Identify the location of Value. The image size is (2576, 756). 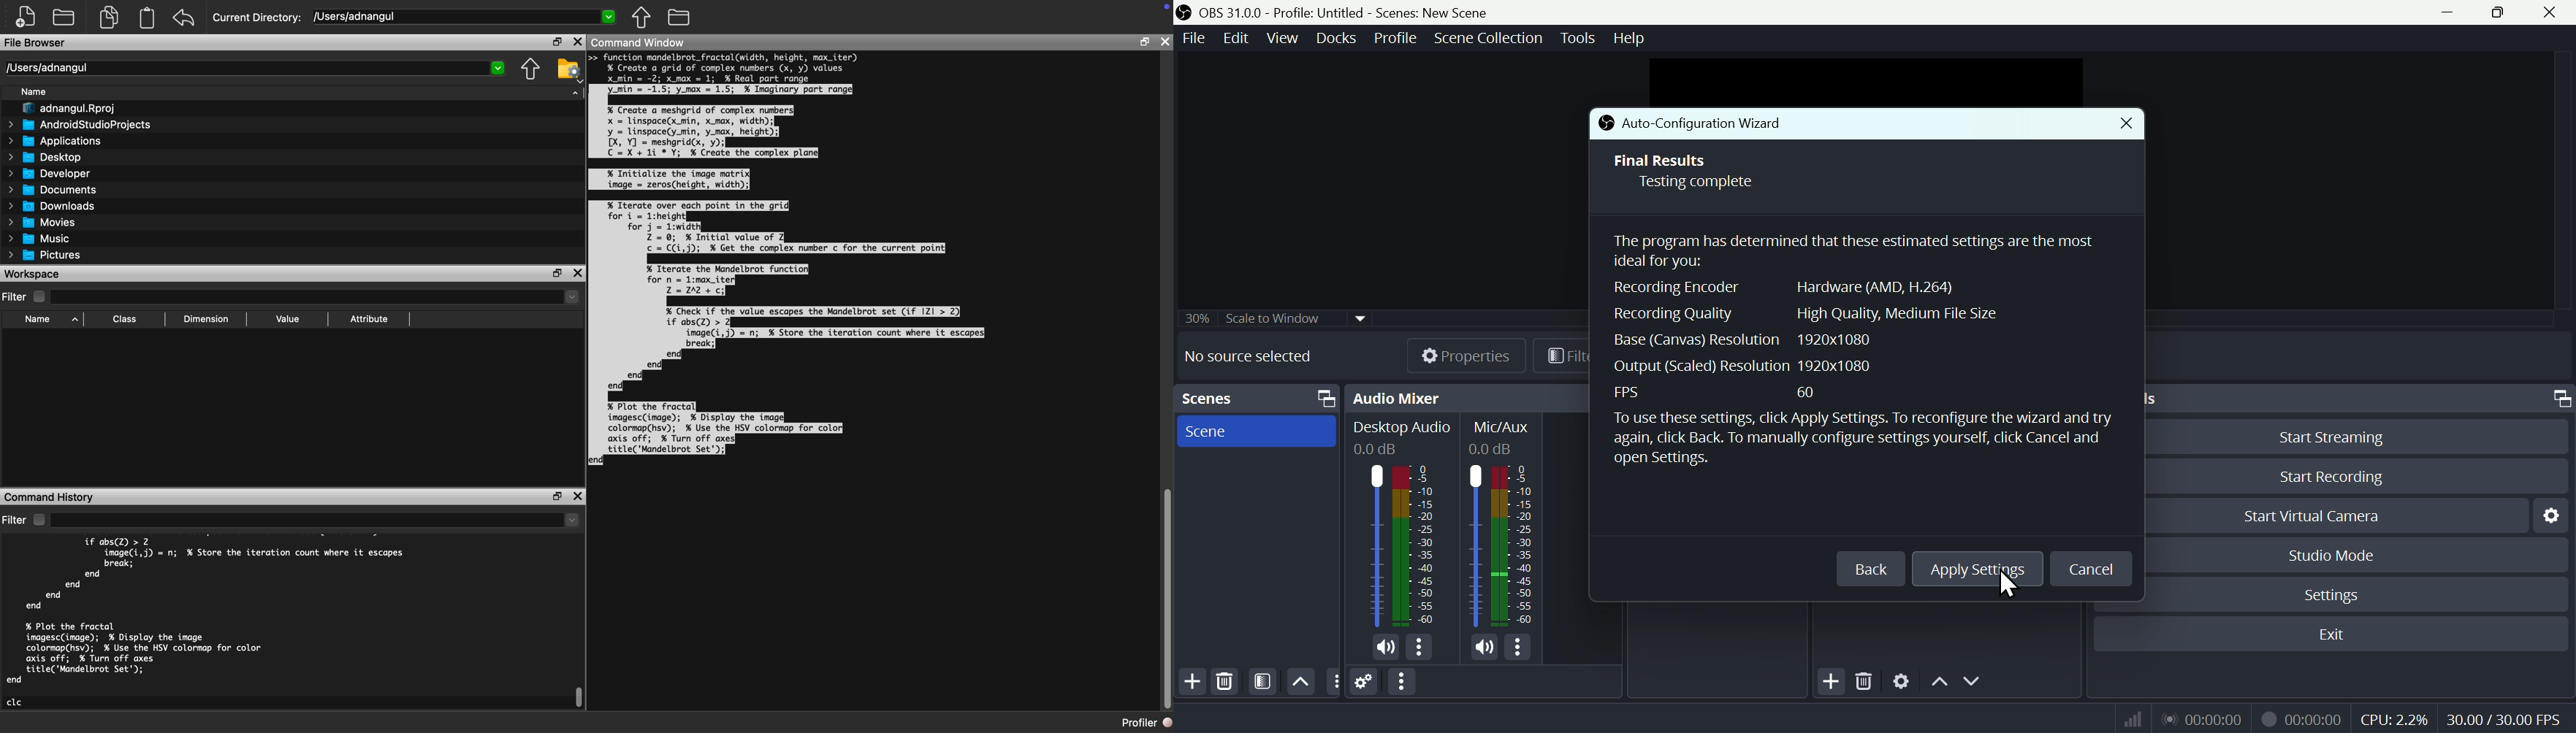
(287, 319).